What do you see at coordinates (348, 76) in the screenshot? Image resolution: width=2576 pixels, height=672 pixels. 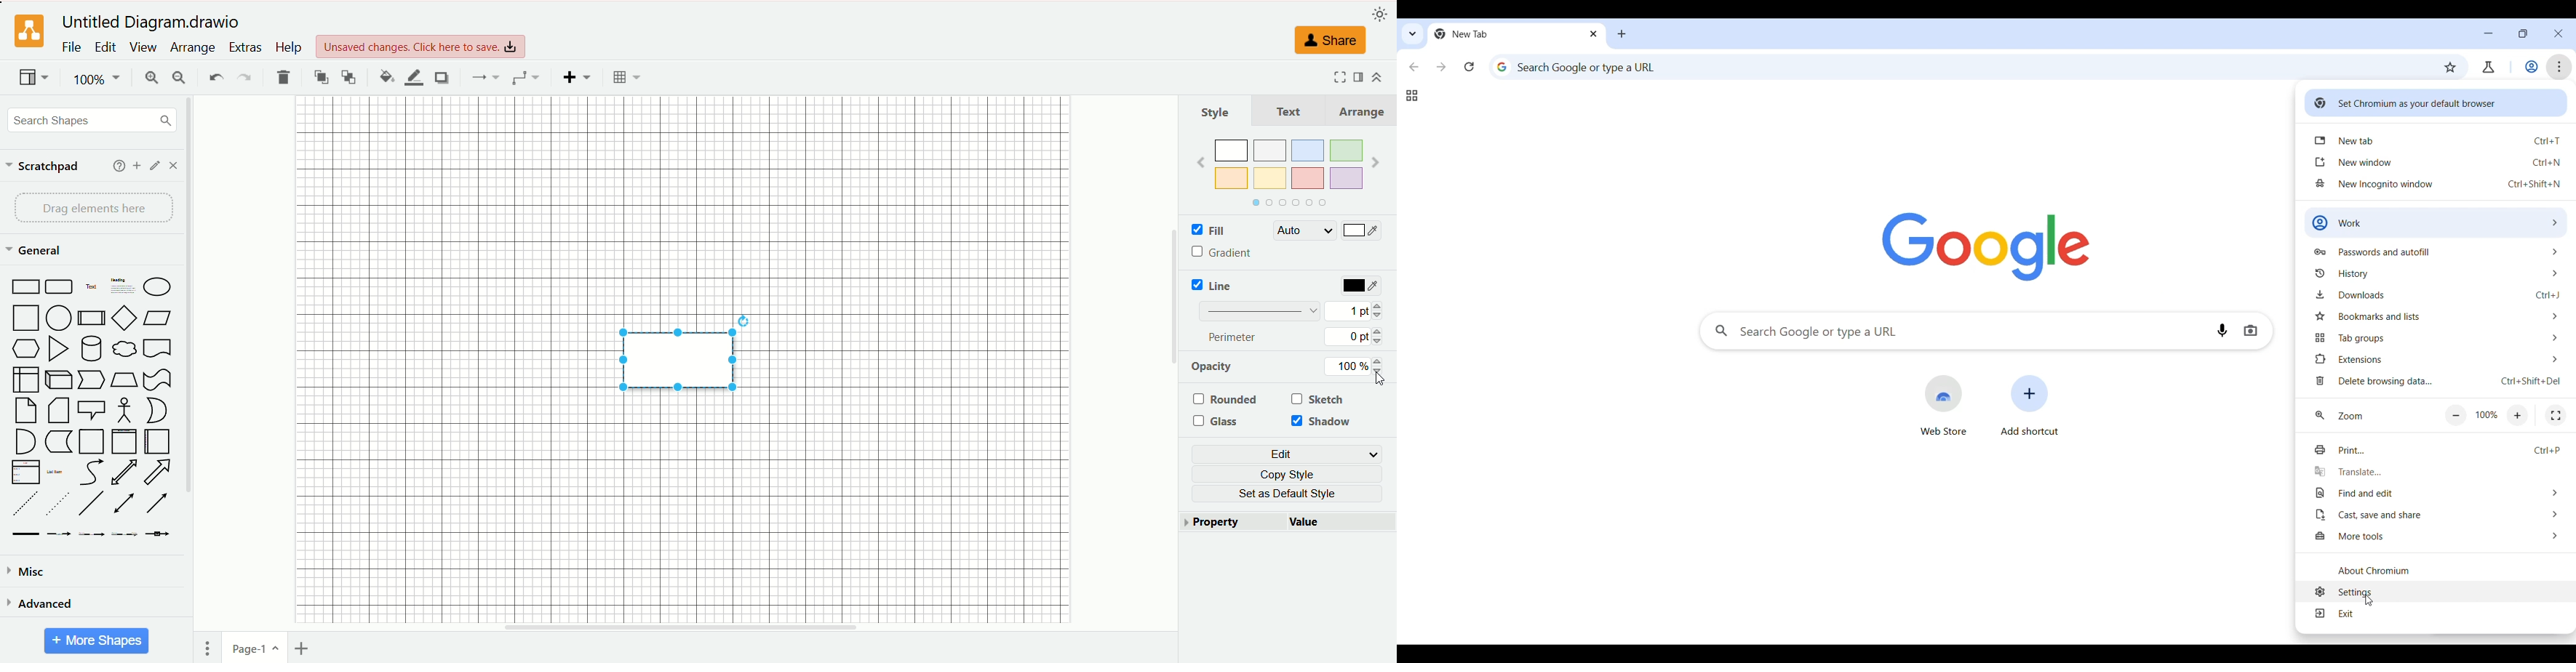 I see `to back` at bounding box center [348, 76].